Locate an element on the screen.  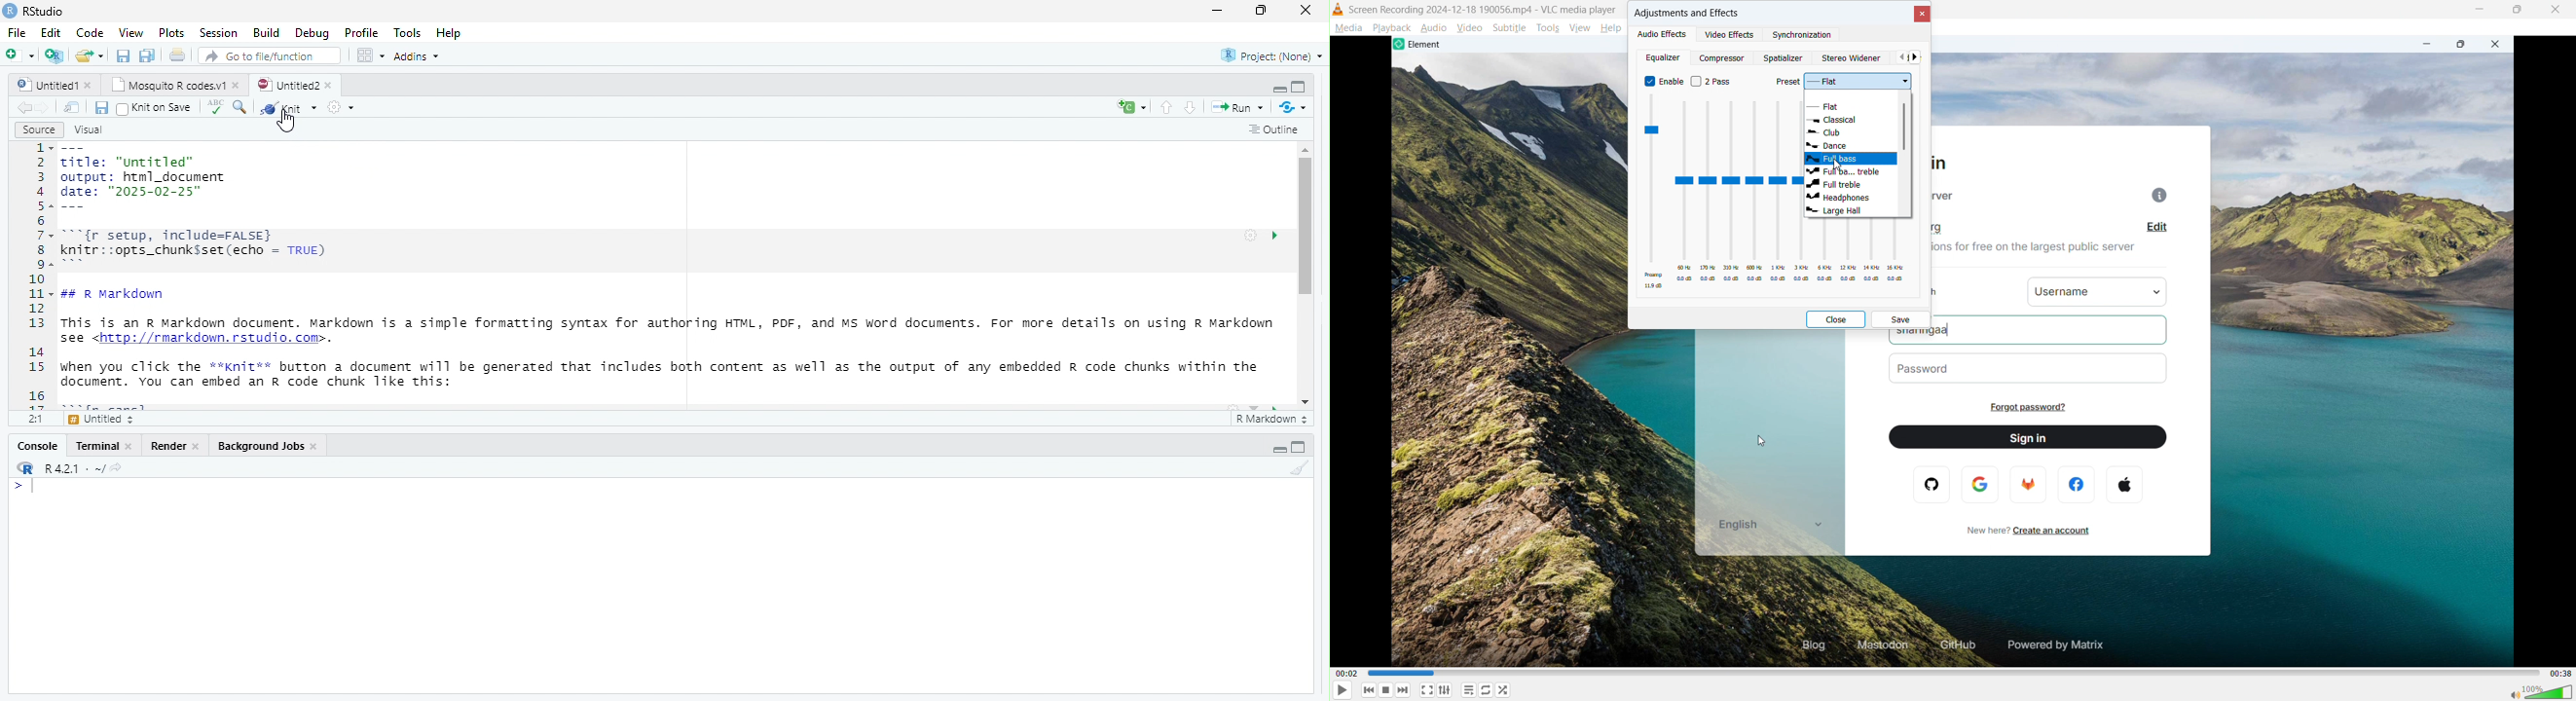
Close is located at coordinates (1835, 319).